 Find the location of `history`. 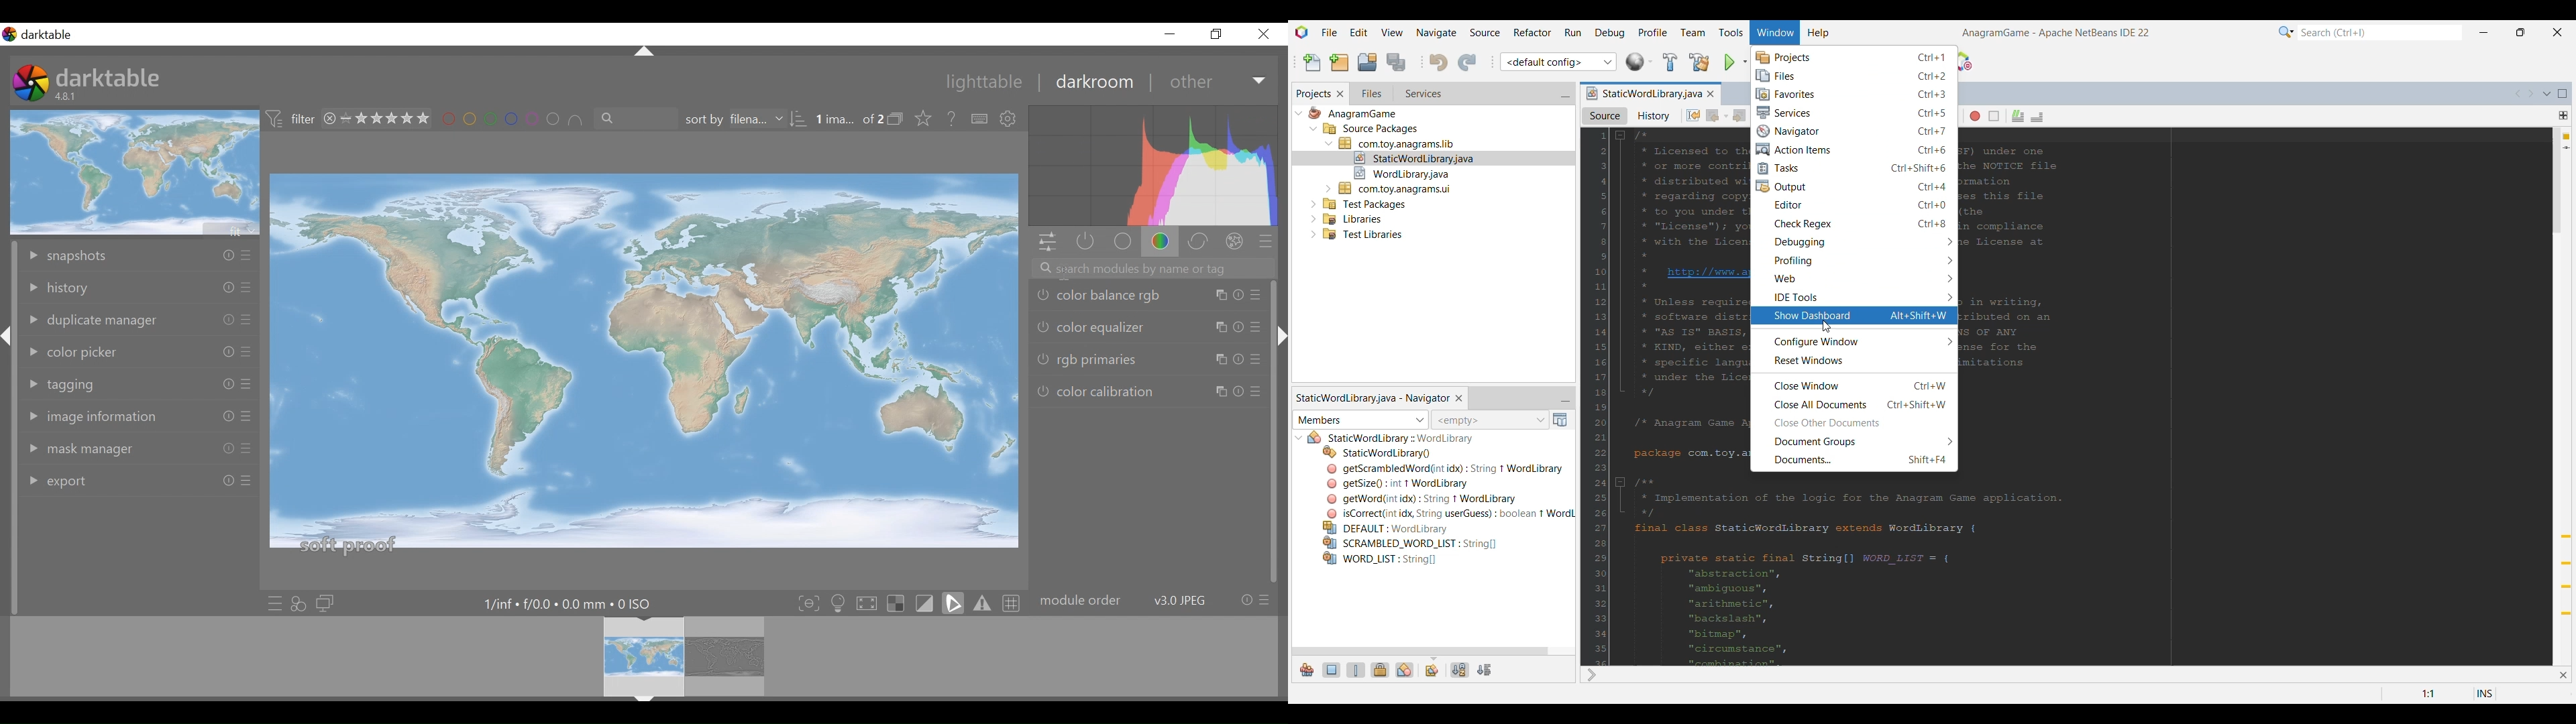

history is located at coordinates (139, 288).